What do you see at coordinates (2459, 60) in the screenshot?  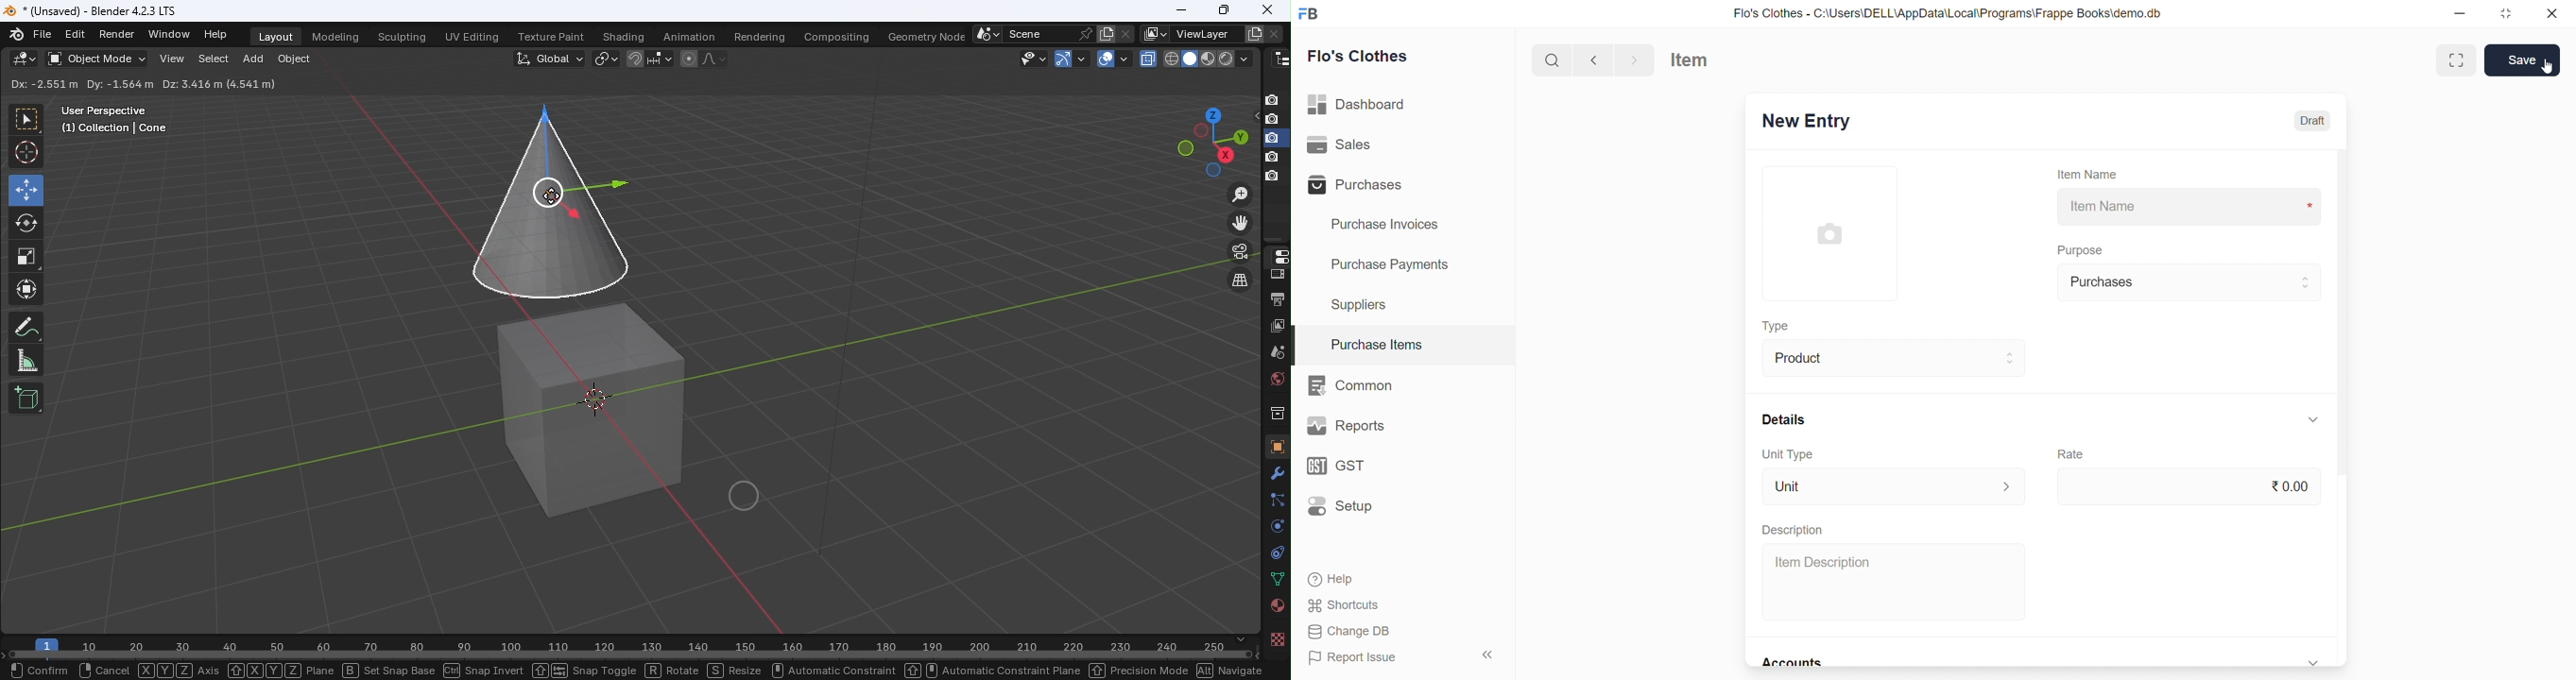 I see `Maximize window` at bounding box center [2459, 60].